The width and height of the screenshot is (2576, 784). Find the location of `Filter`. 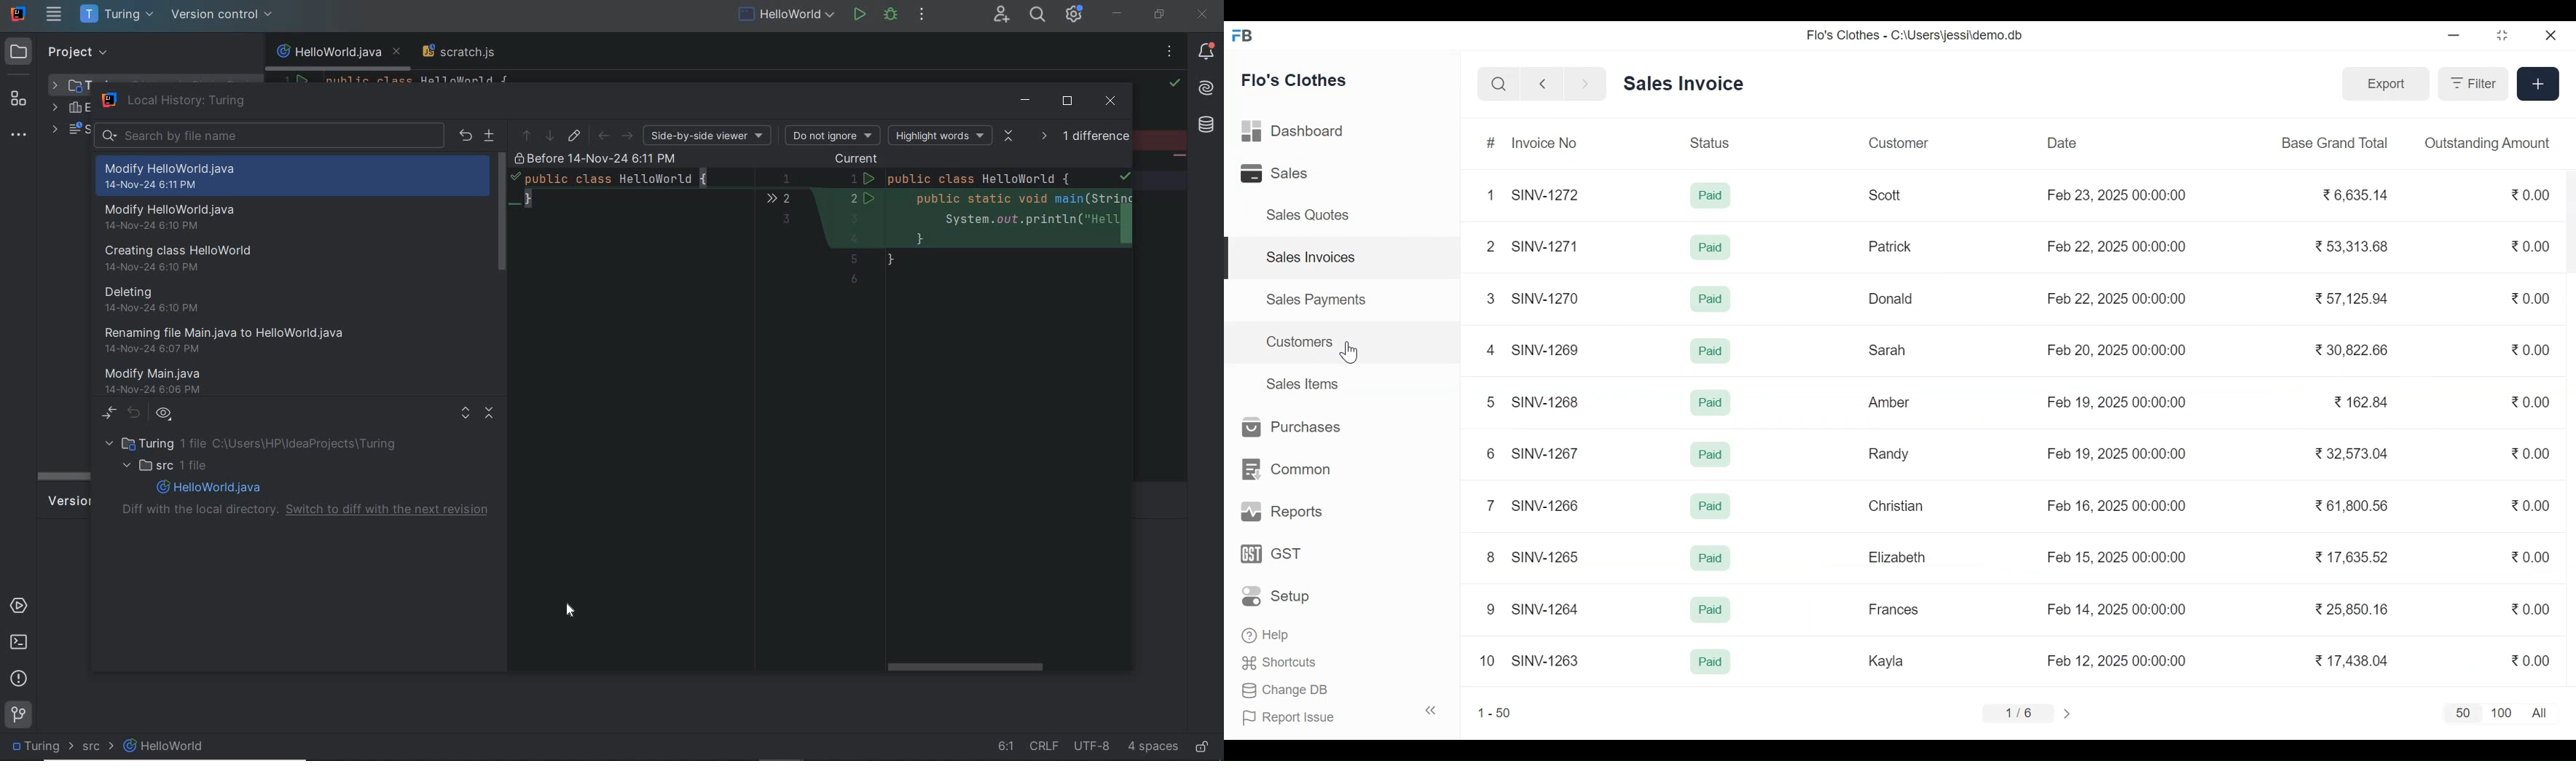

Filter is located at coordinates (2472, 85).